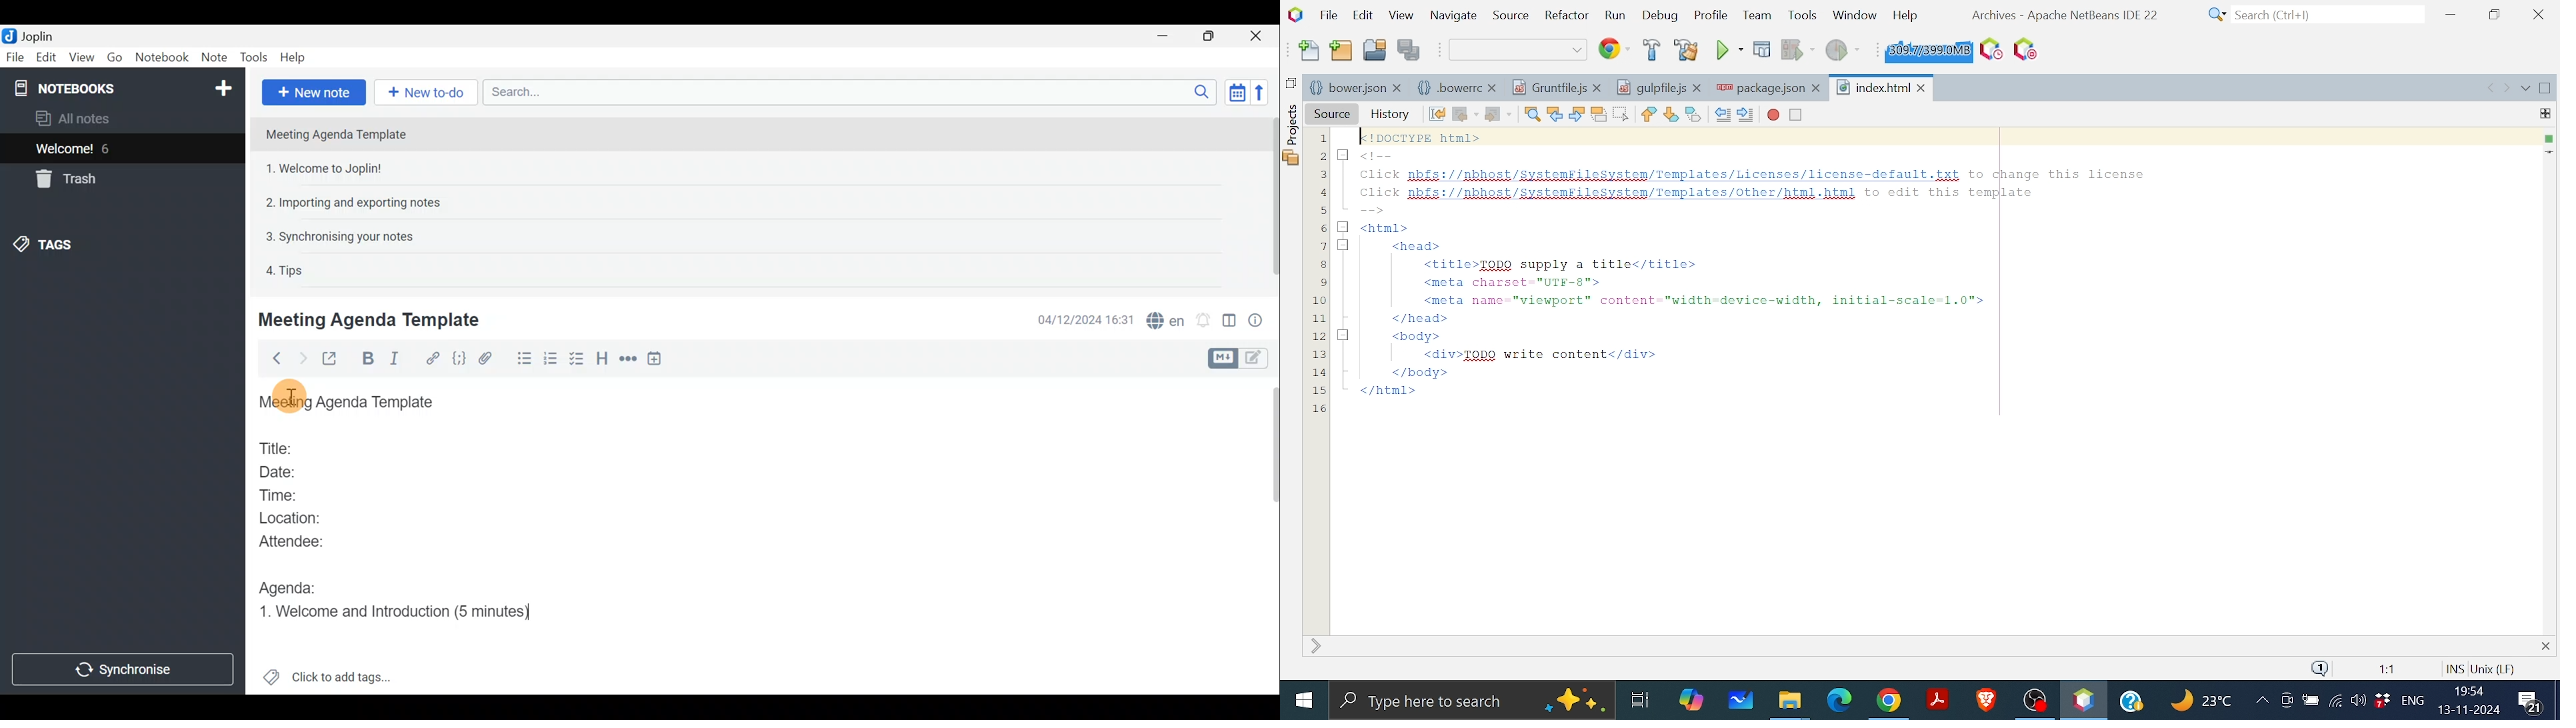 The width and height of the screenshot is (2576, 728). Describe the element at coordinates (629, 360) in the screenshot. I see `Horizontal rule` at that location.